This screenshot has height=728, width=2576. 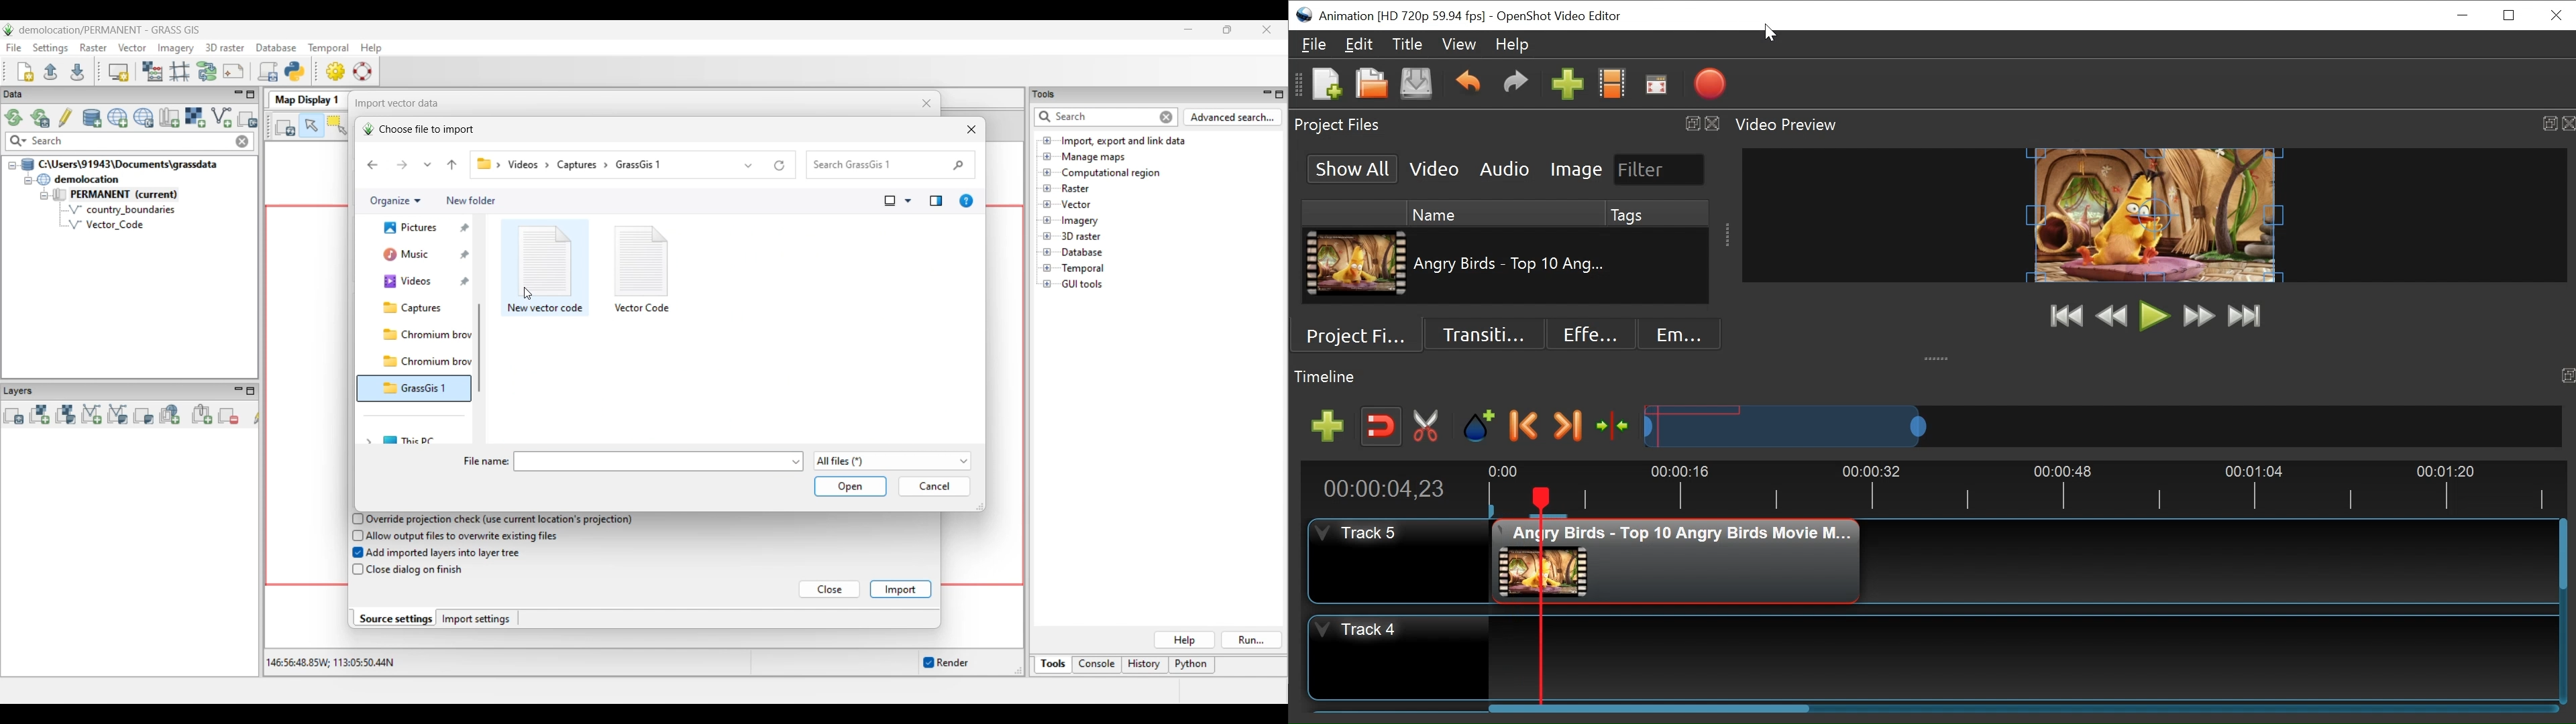 I want to click on Close, so click(x=2554, y=16).